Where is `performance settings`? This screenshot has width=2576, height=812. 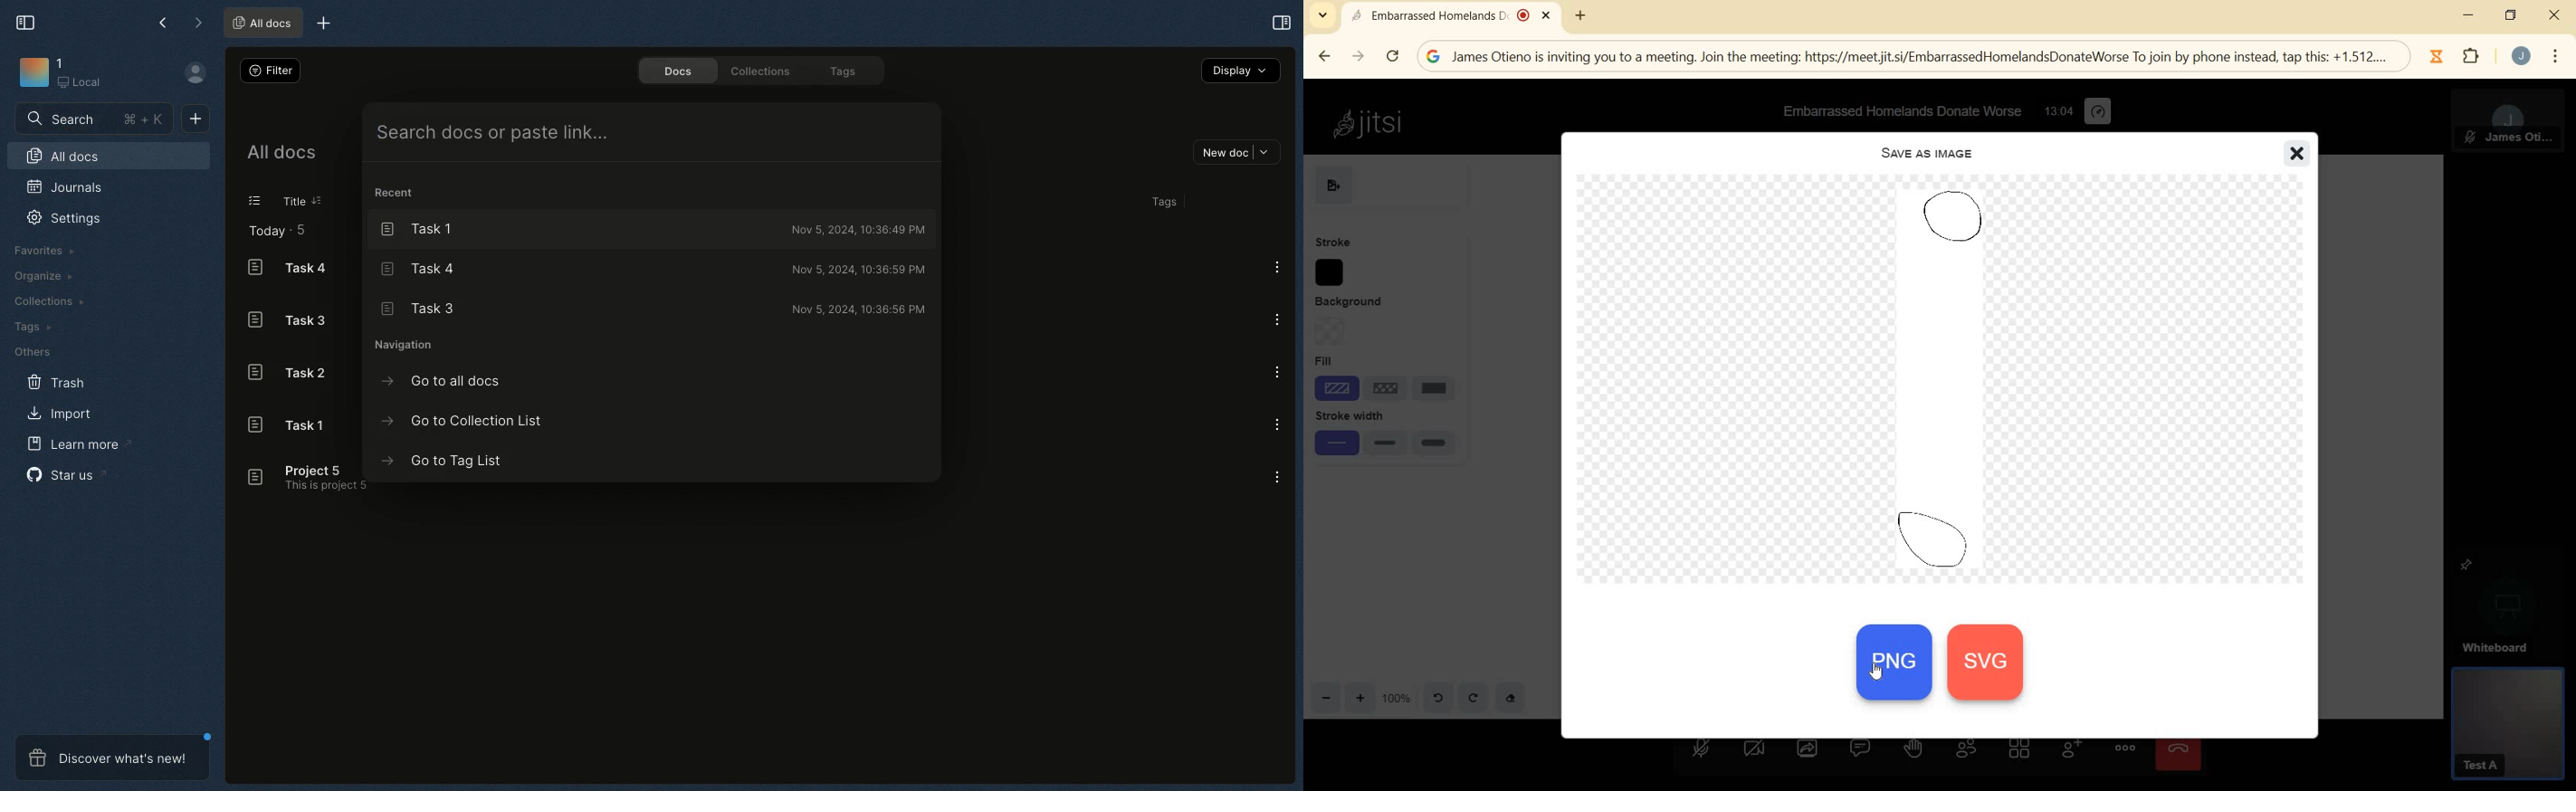
performance settings is located at coordinates (2098, 112).